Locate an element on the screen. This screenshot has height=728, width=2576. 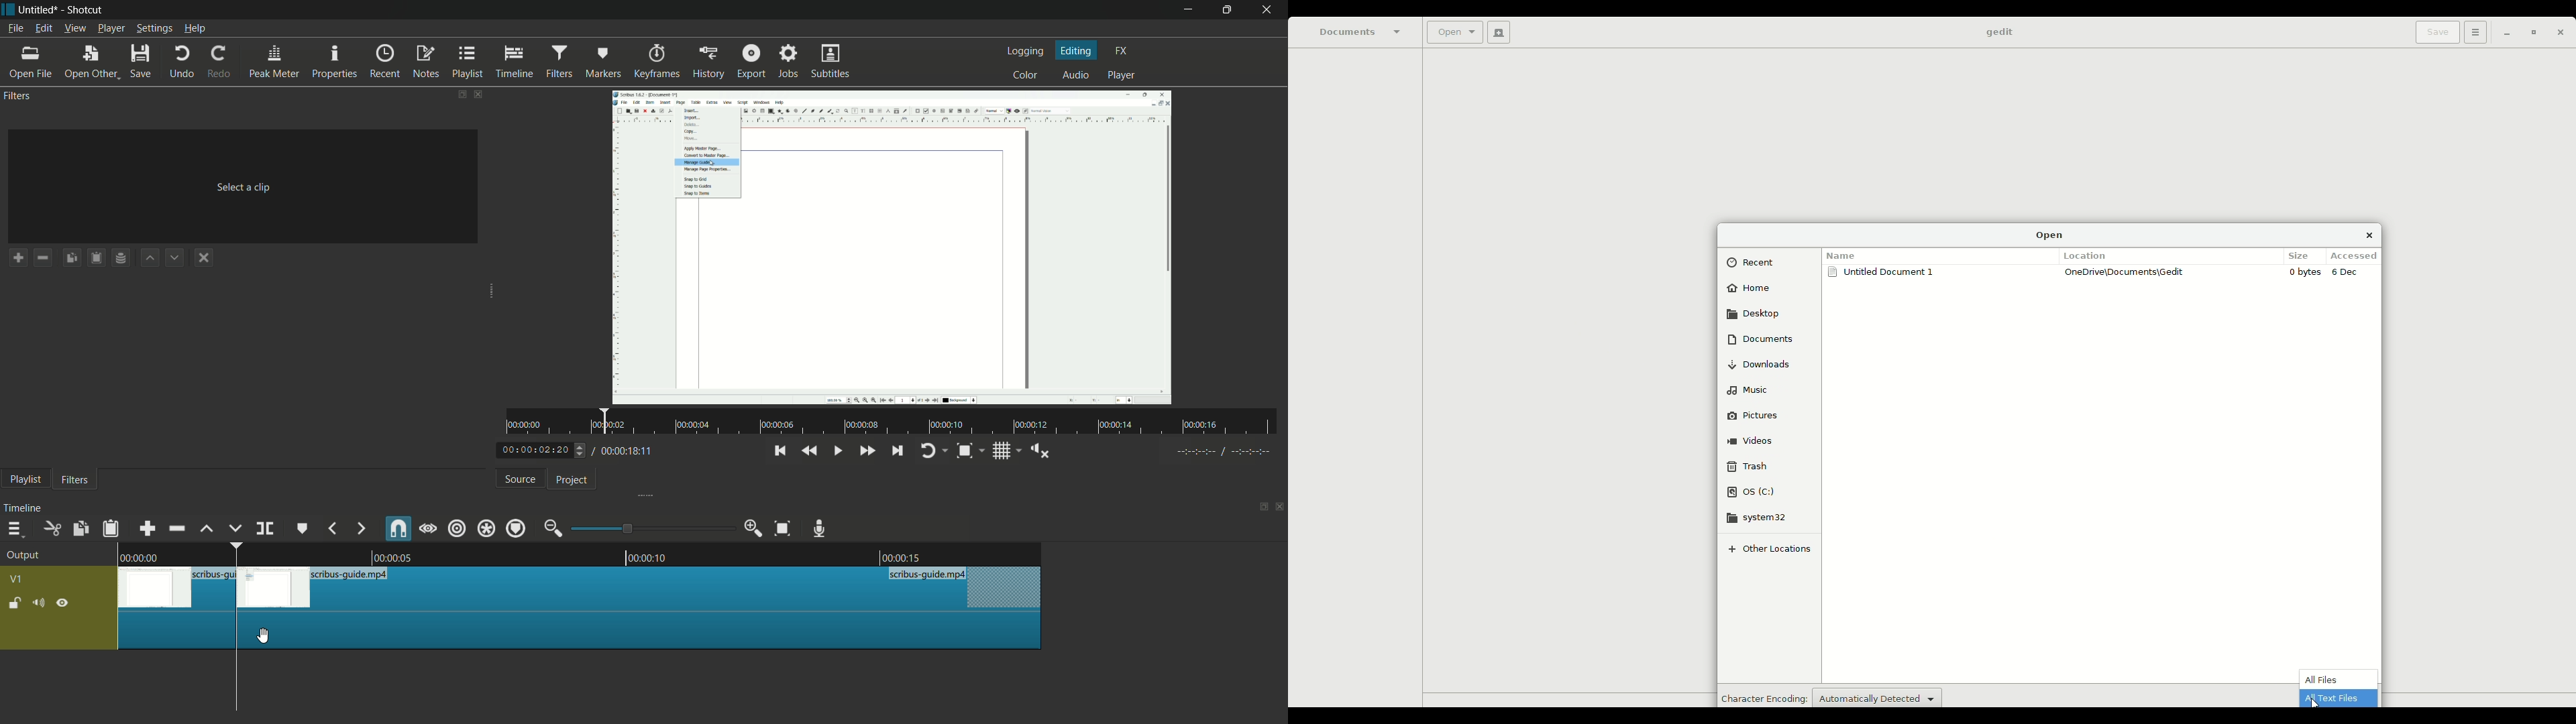
previous marker is located at coordinates (333, 528).